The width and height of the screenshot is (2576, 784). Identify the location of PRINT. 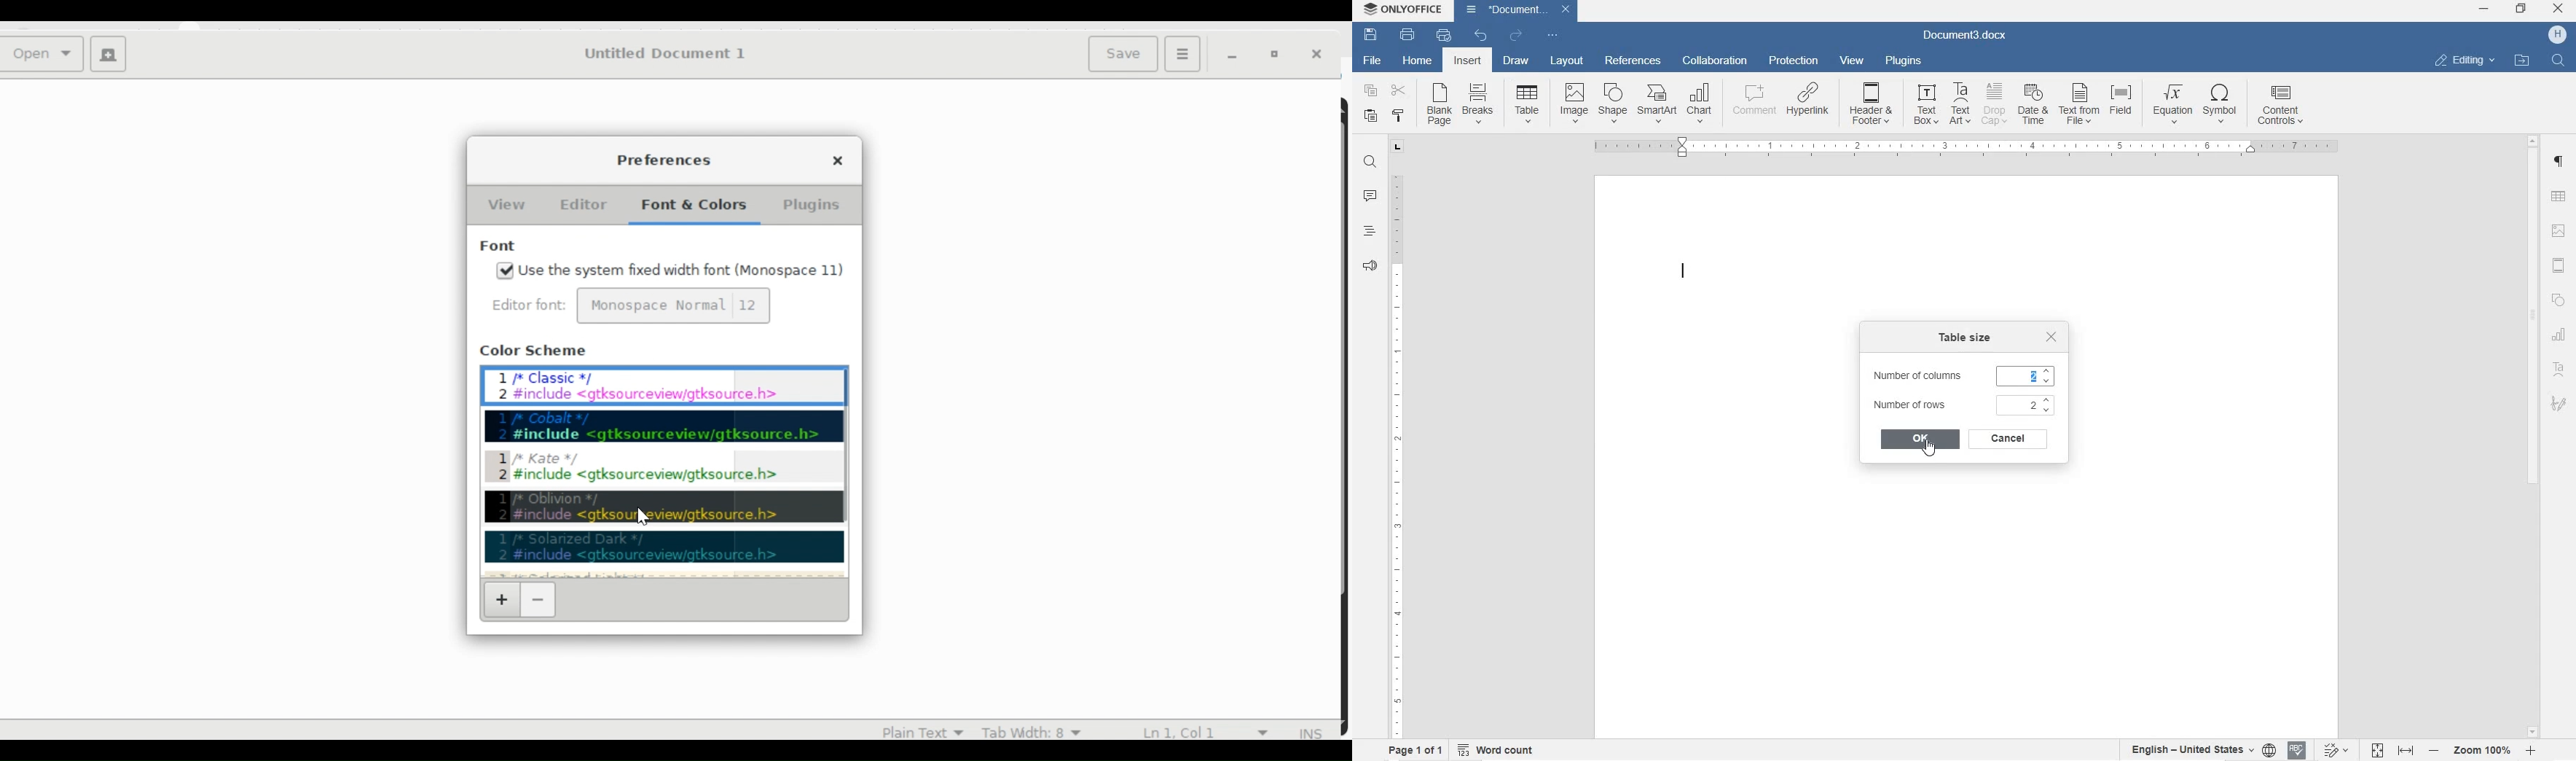
(1408, 34).